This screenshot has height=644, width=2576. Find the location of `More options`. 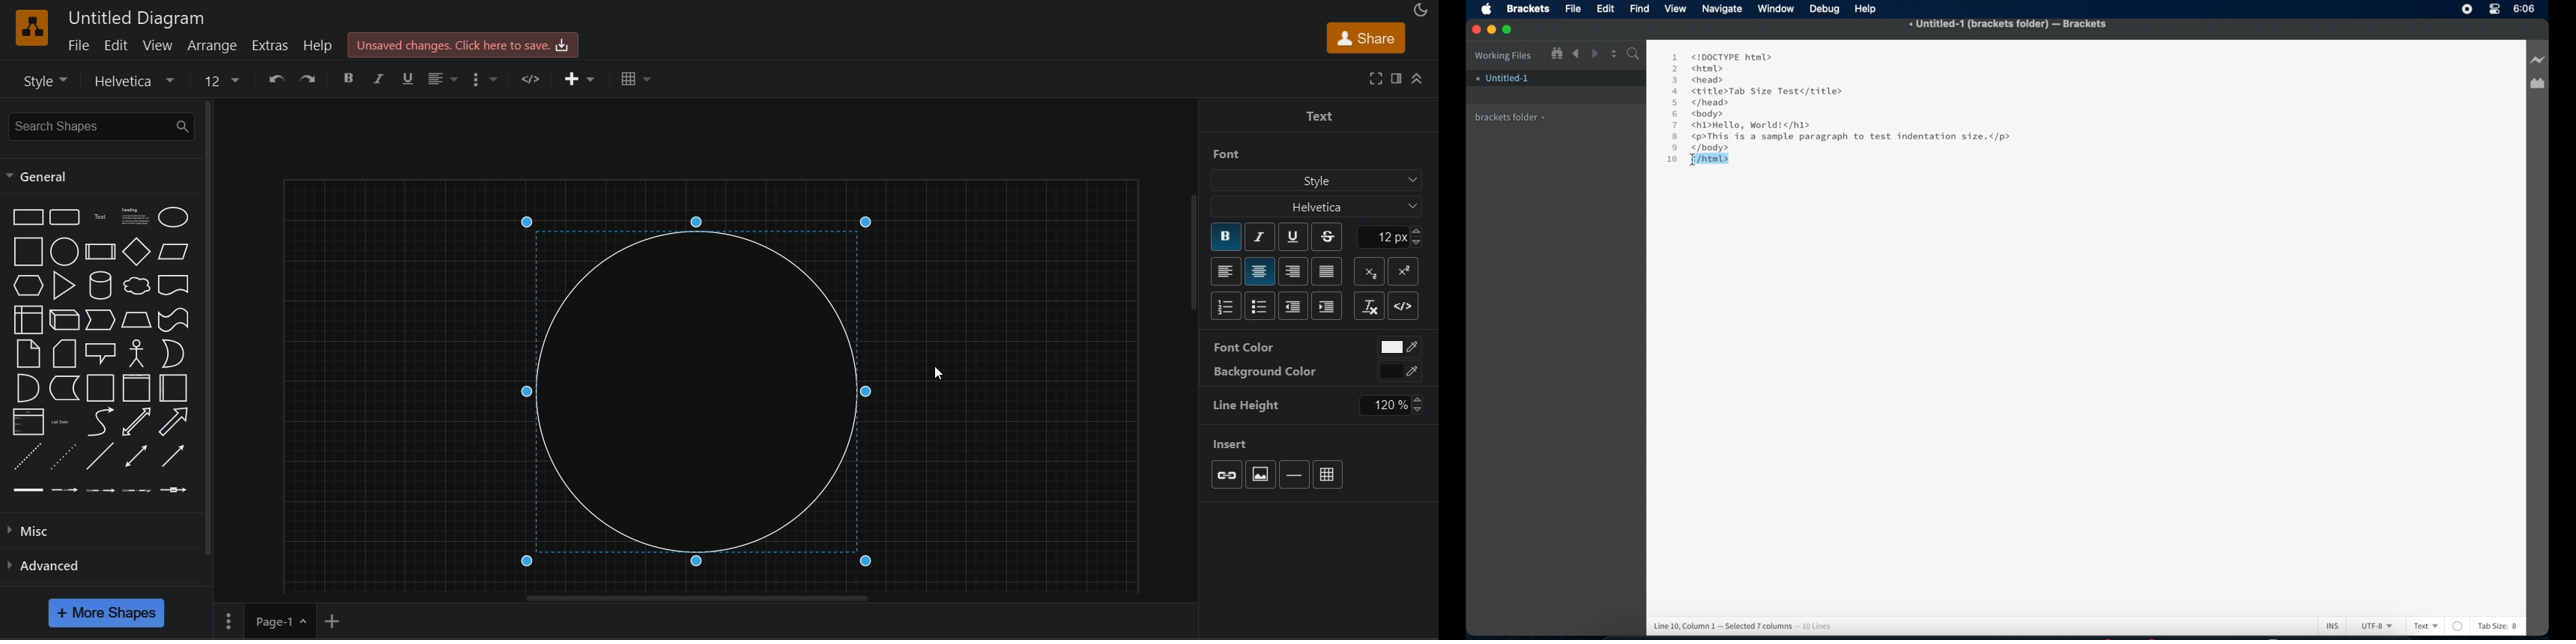

More options is located at coordinates (227, 618).